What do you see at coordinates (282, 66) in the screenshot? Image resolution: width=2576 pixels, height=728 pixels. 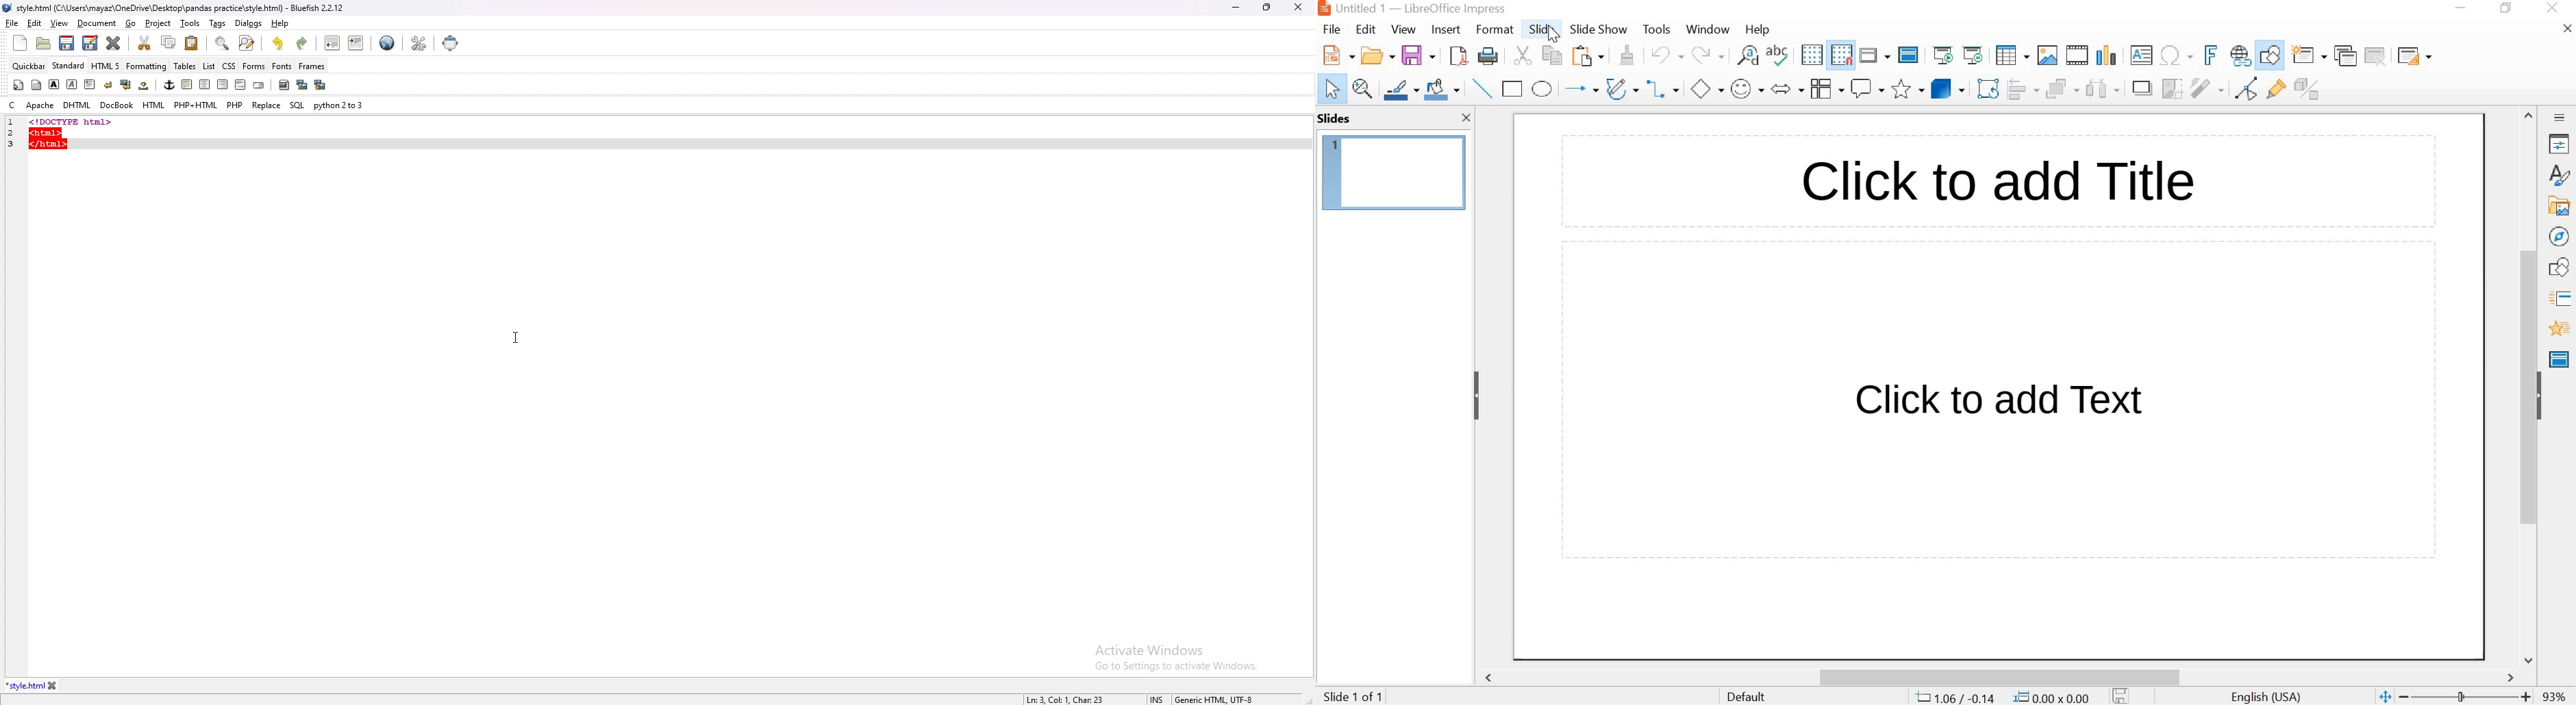 I see `fonts` at bounding box center [282, 66].